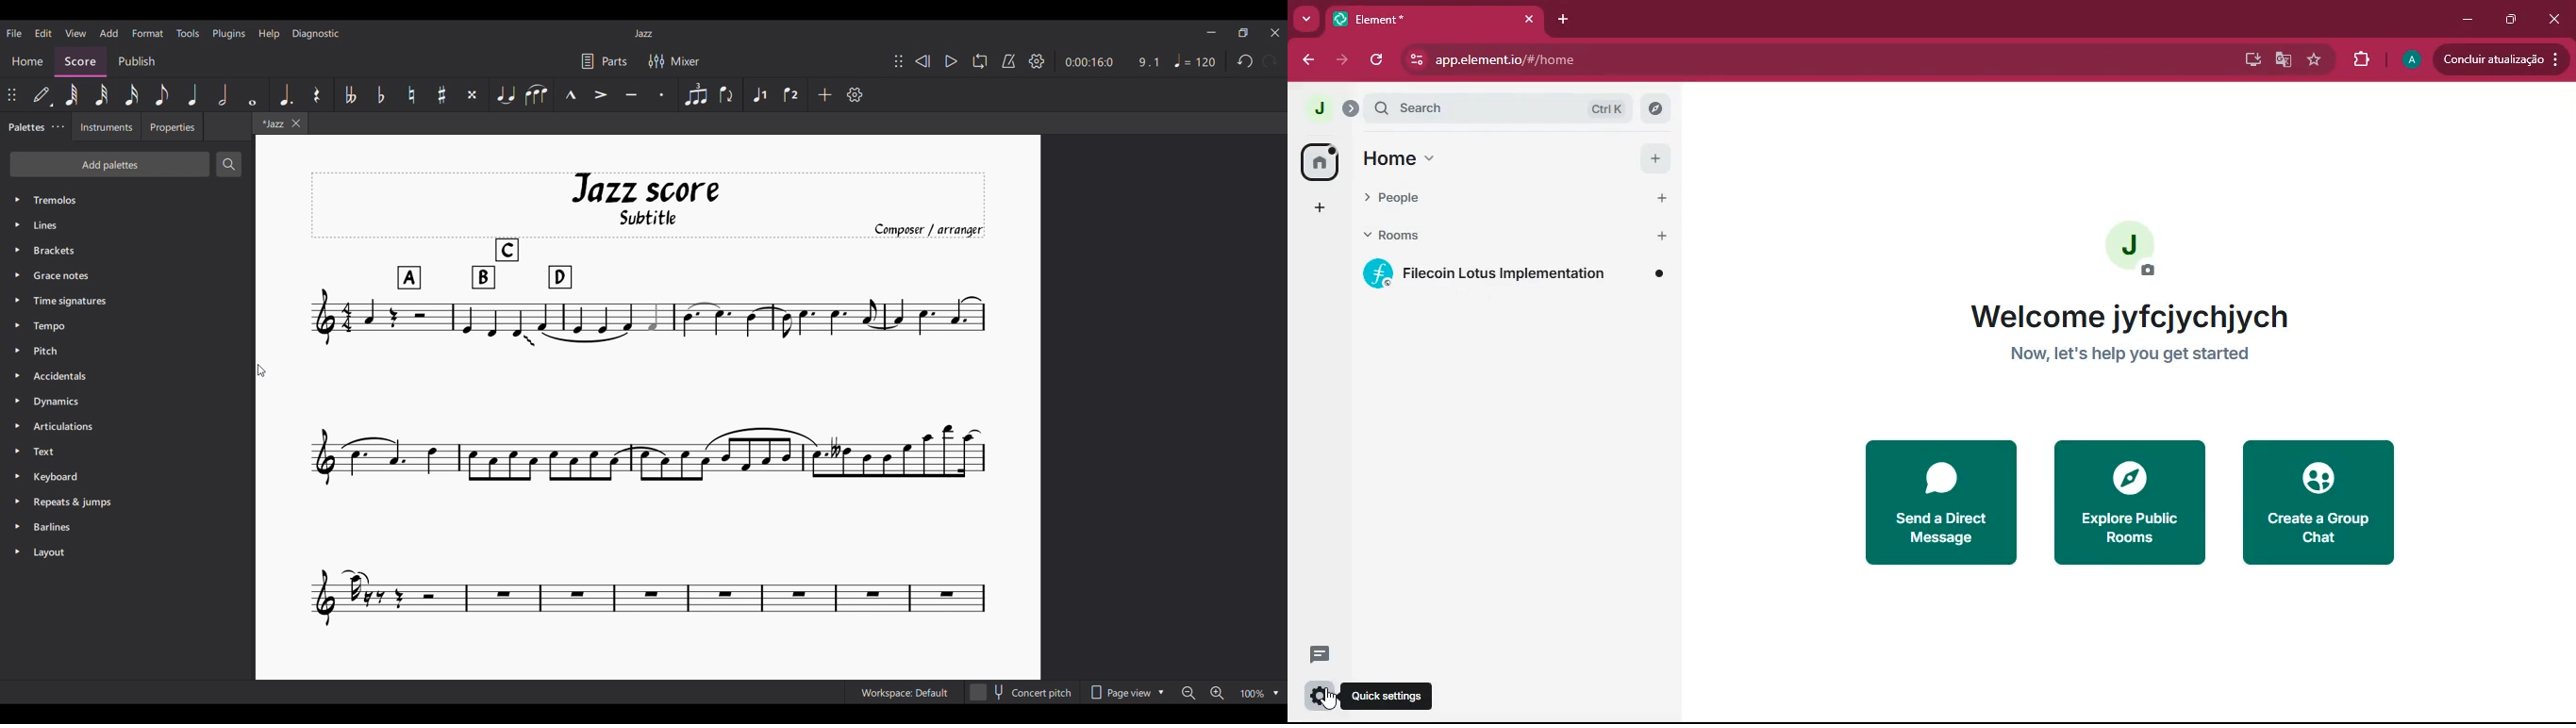  I want to click on 0:00:16:0, so click(1090, 62).